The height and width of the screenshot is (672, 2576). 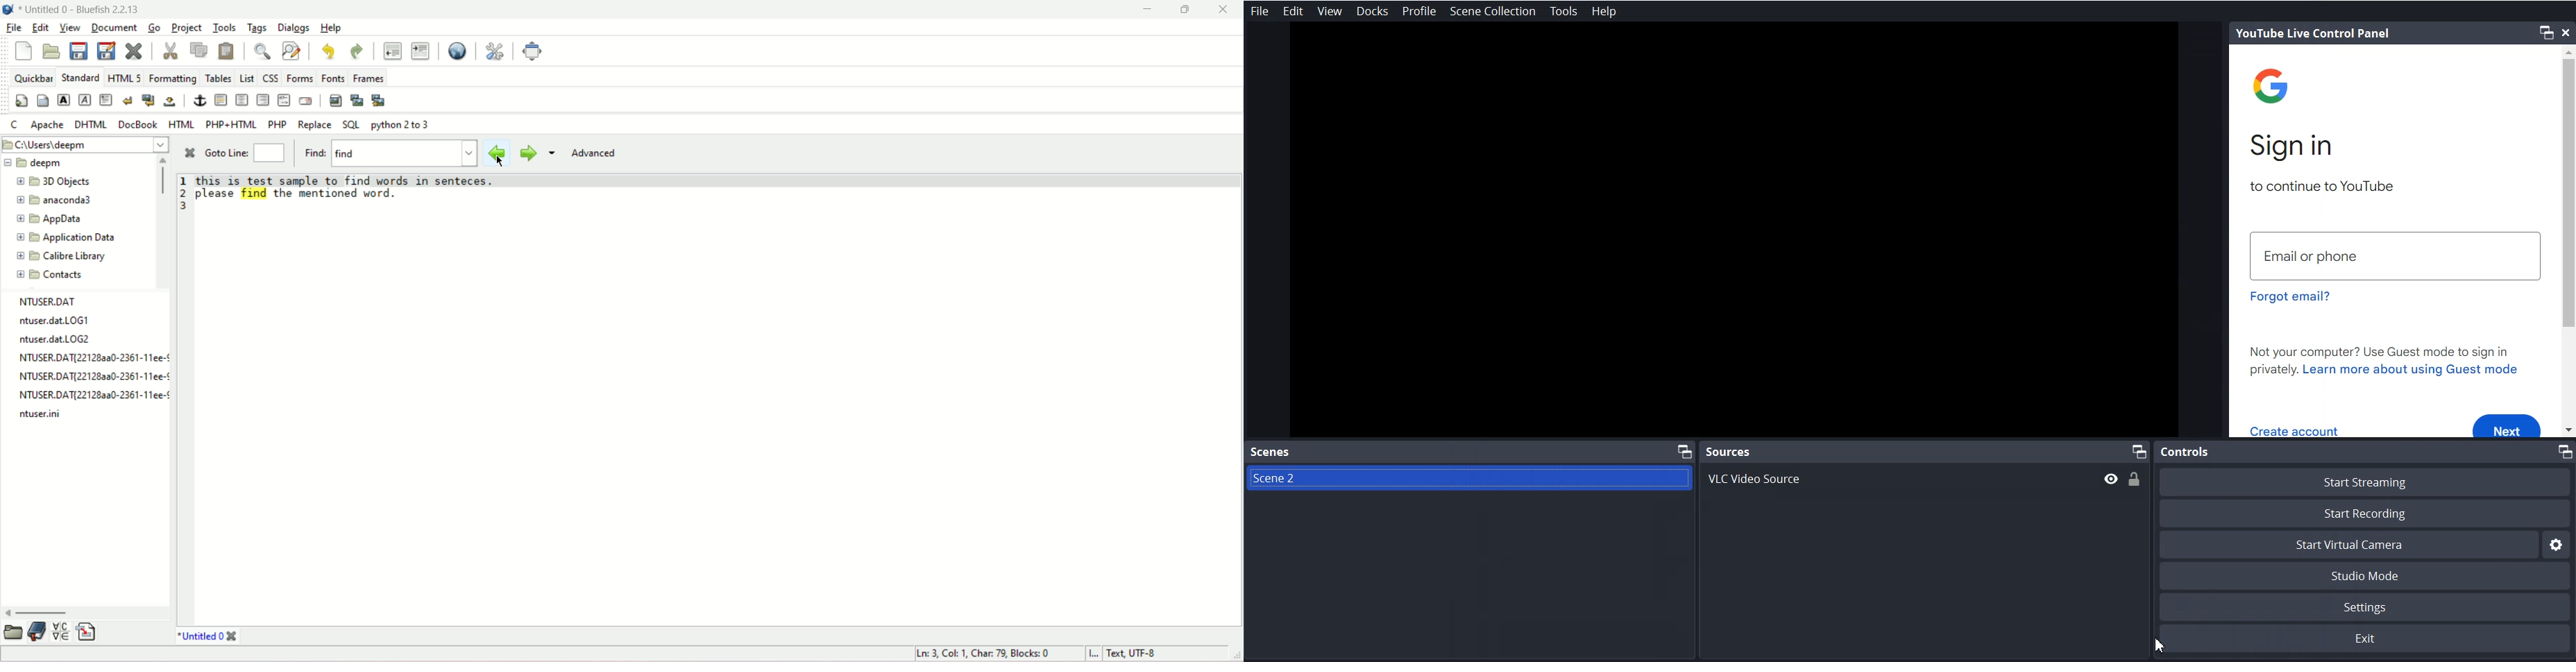 What do you see at coordinates (231, 124) in the screenshot?
I see `PHP+HTML` at bounding box center [231, 124].